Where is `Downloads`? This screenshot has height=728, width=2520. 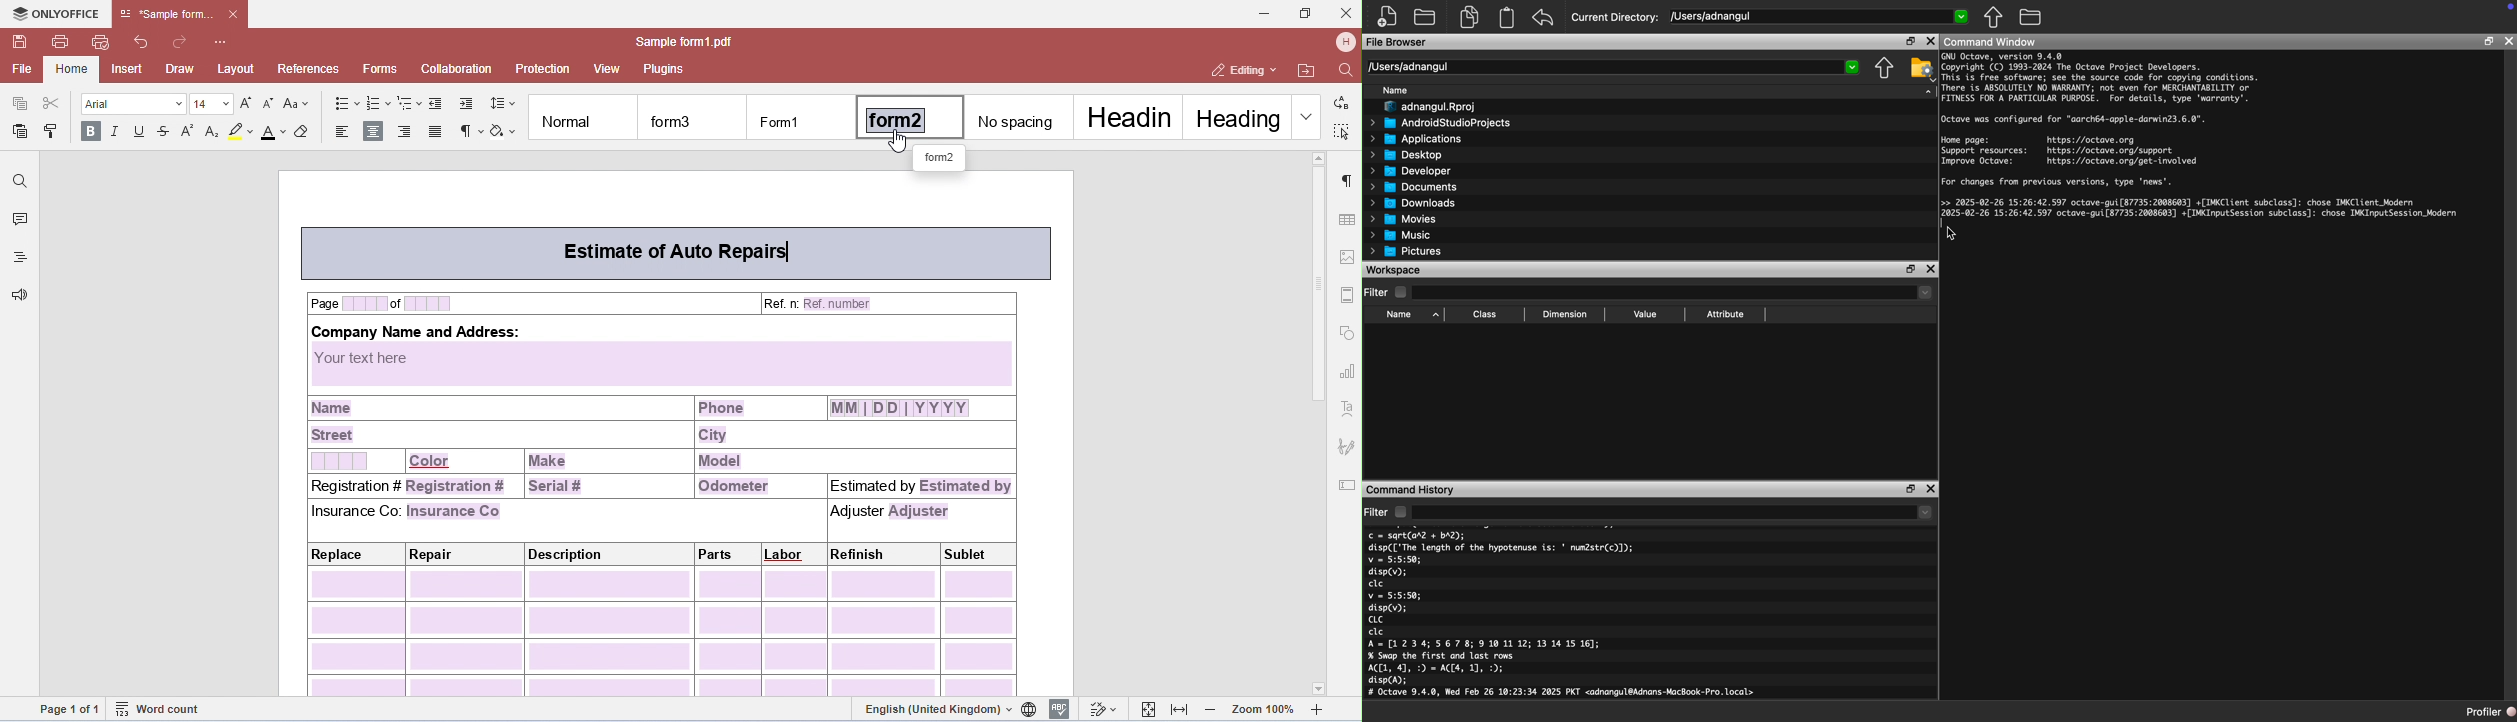 Downloads is located at coordinates (1413, 203).